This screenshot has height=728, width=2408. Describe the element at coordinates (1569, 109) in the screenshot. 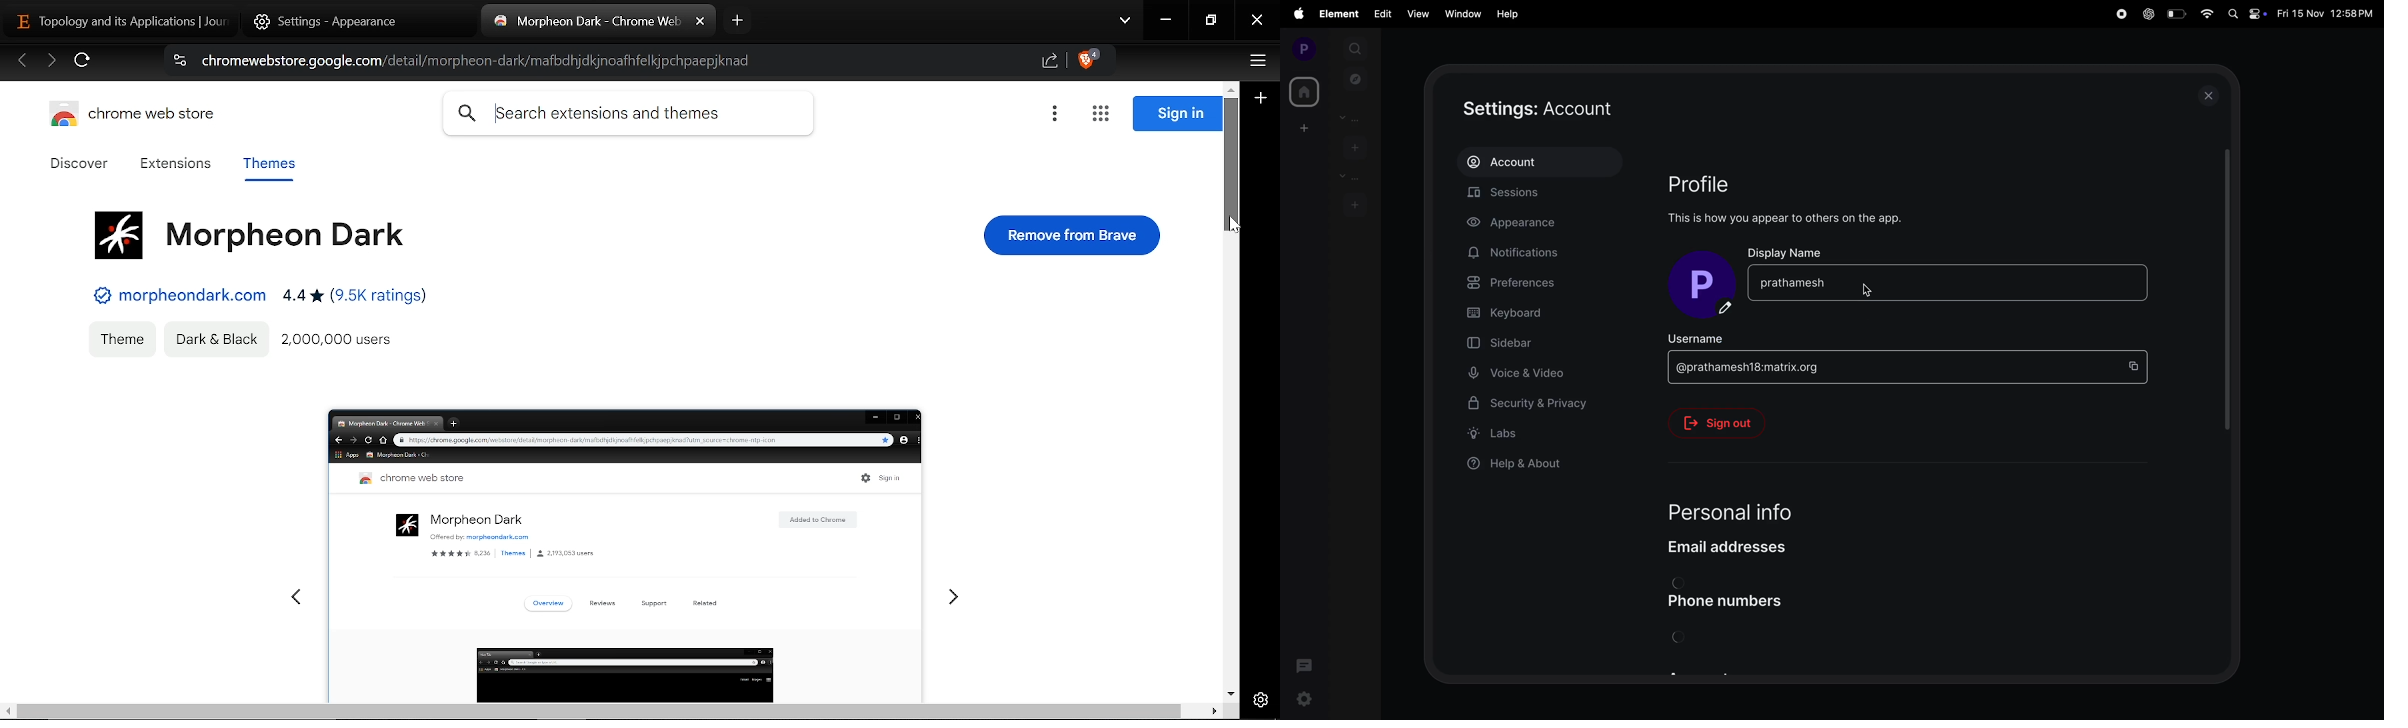

I see `settings account` at that location.